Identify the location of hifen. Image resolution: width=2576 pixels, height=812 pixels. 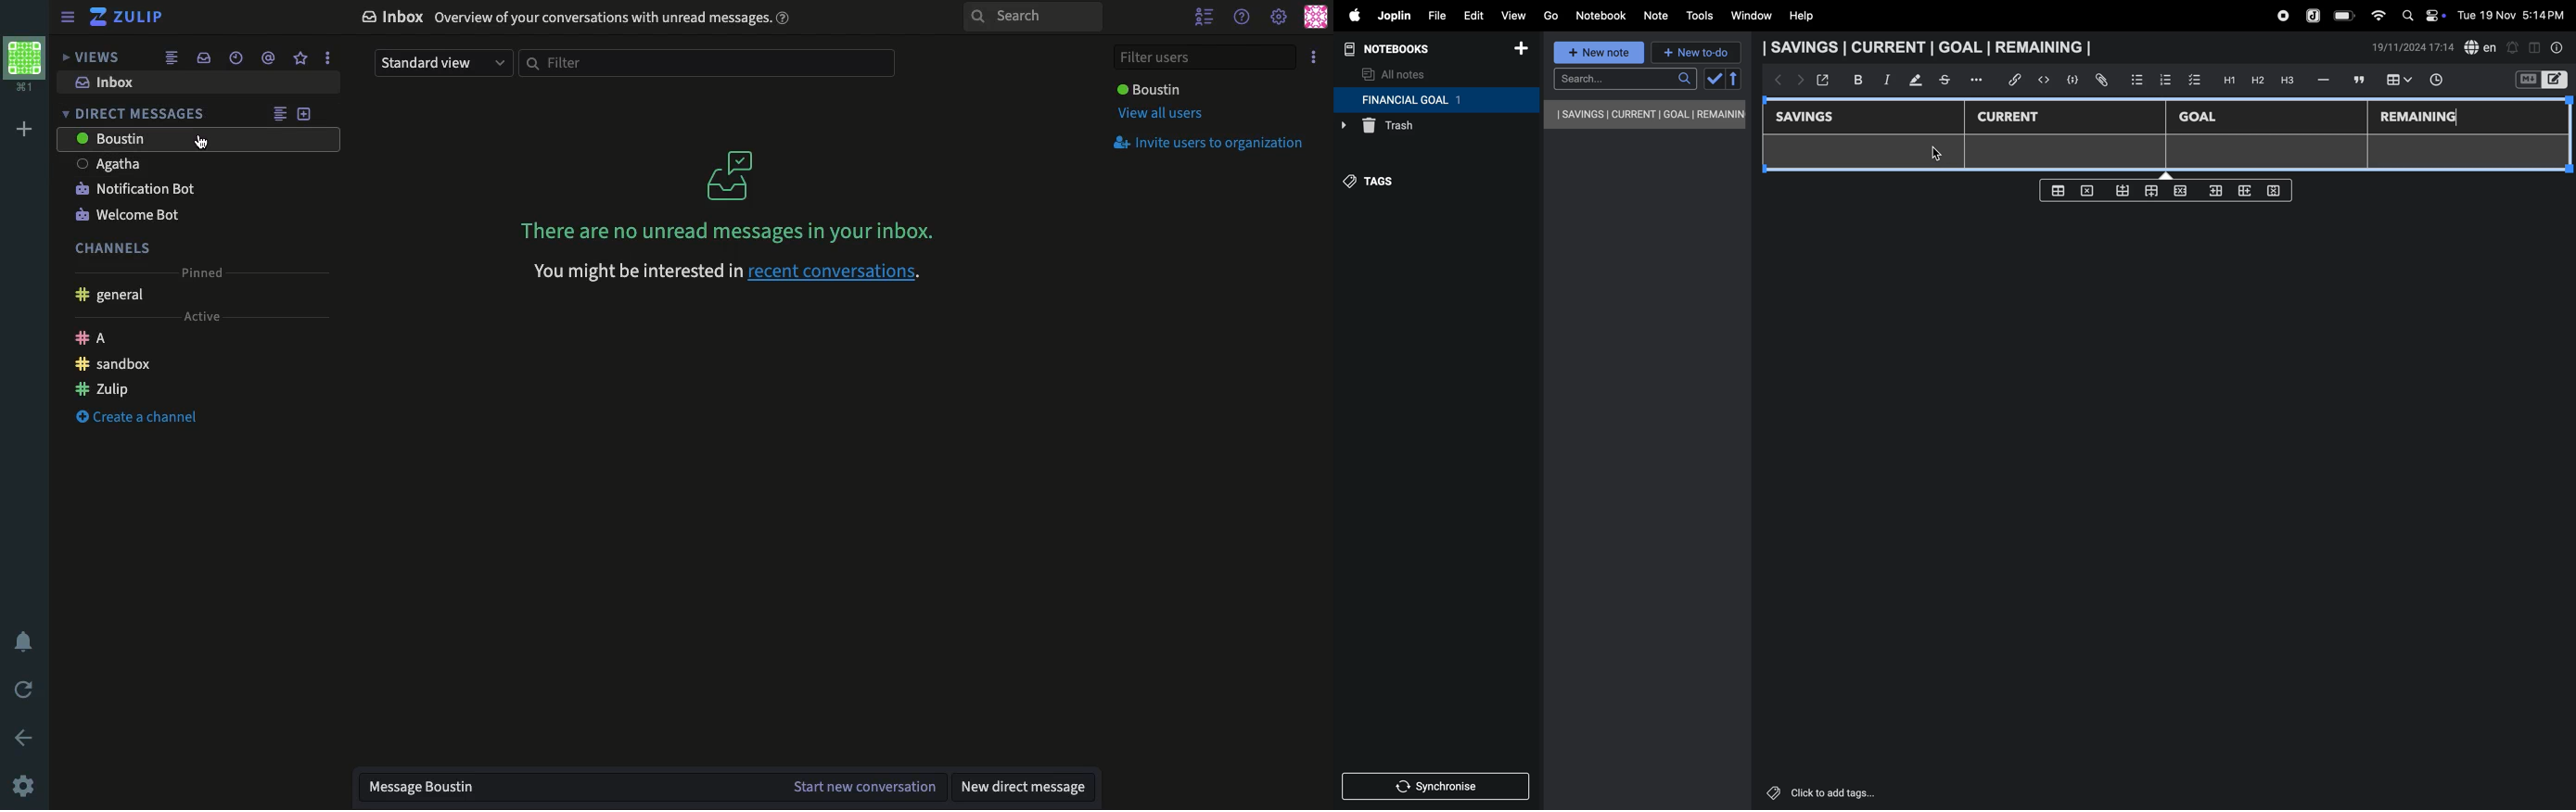
(2325, 79).